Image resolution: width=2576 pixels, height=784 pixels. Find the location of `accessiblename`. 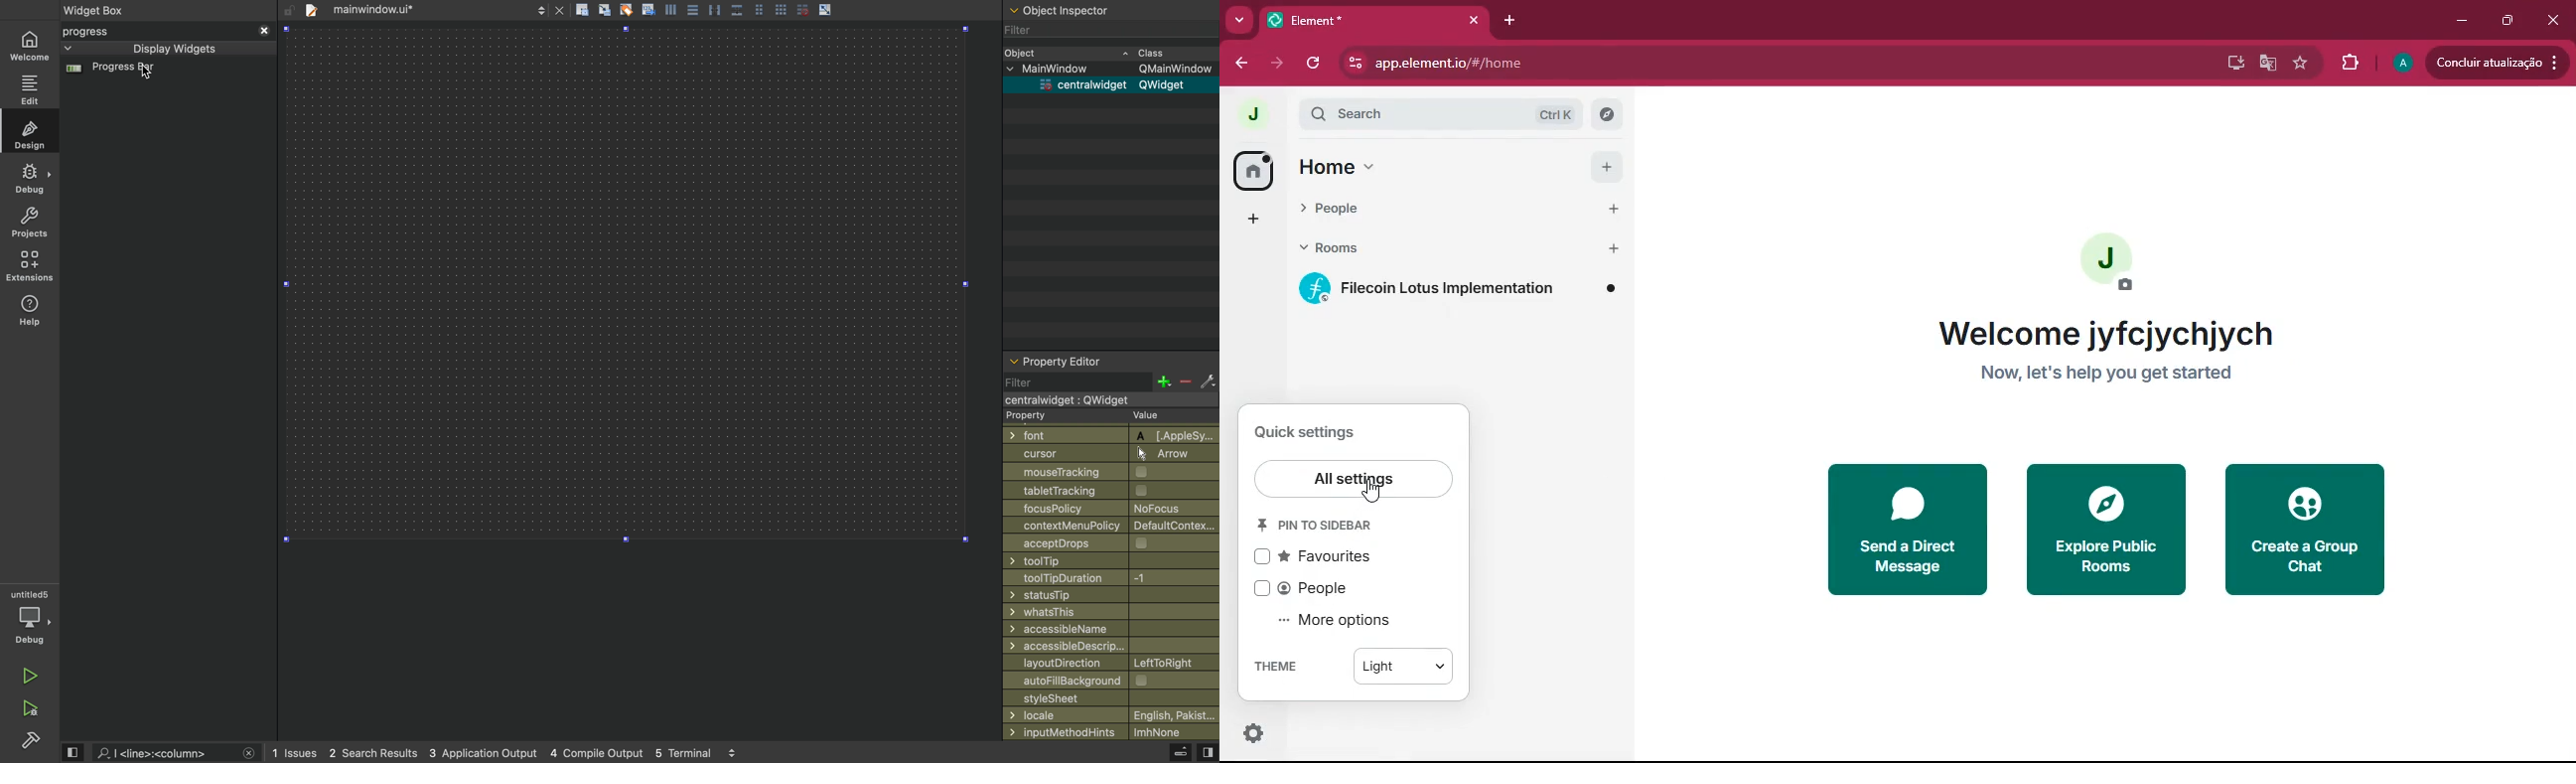

accessiblename is located at coordinates (1108, 629).